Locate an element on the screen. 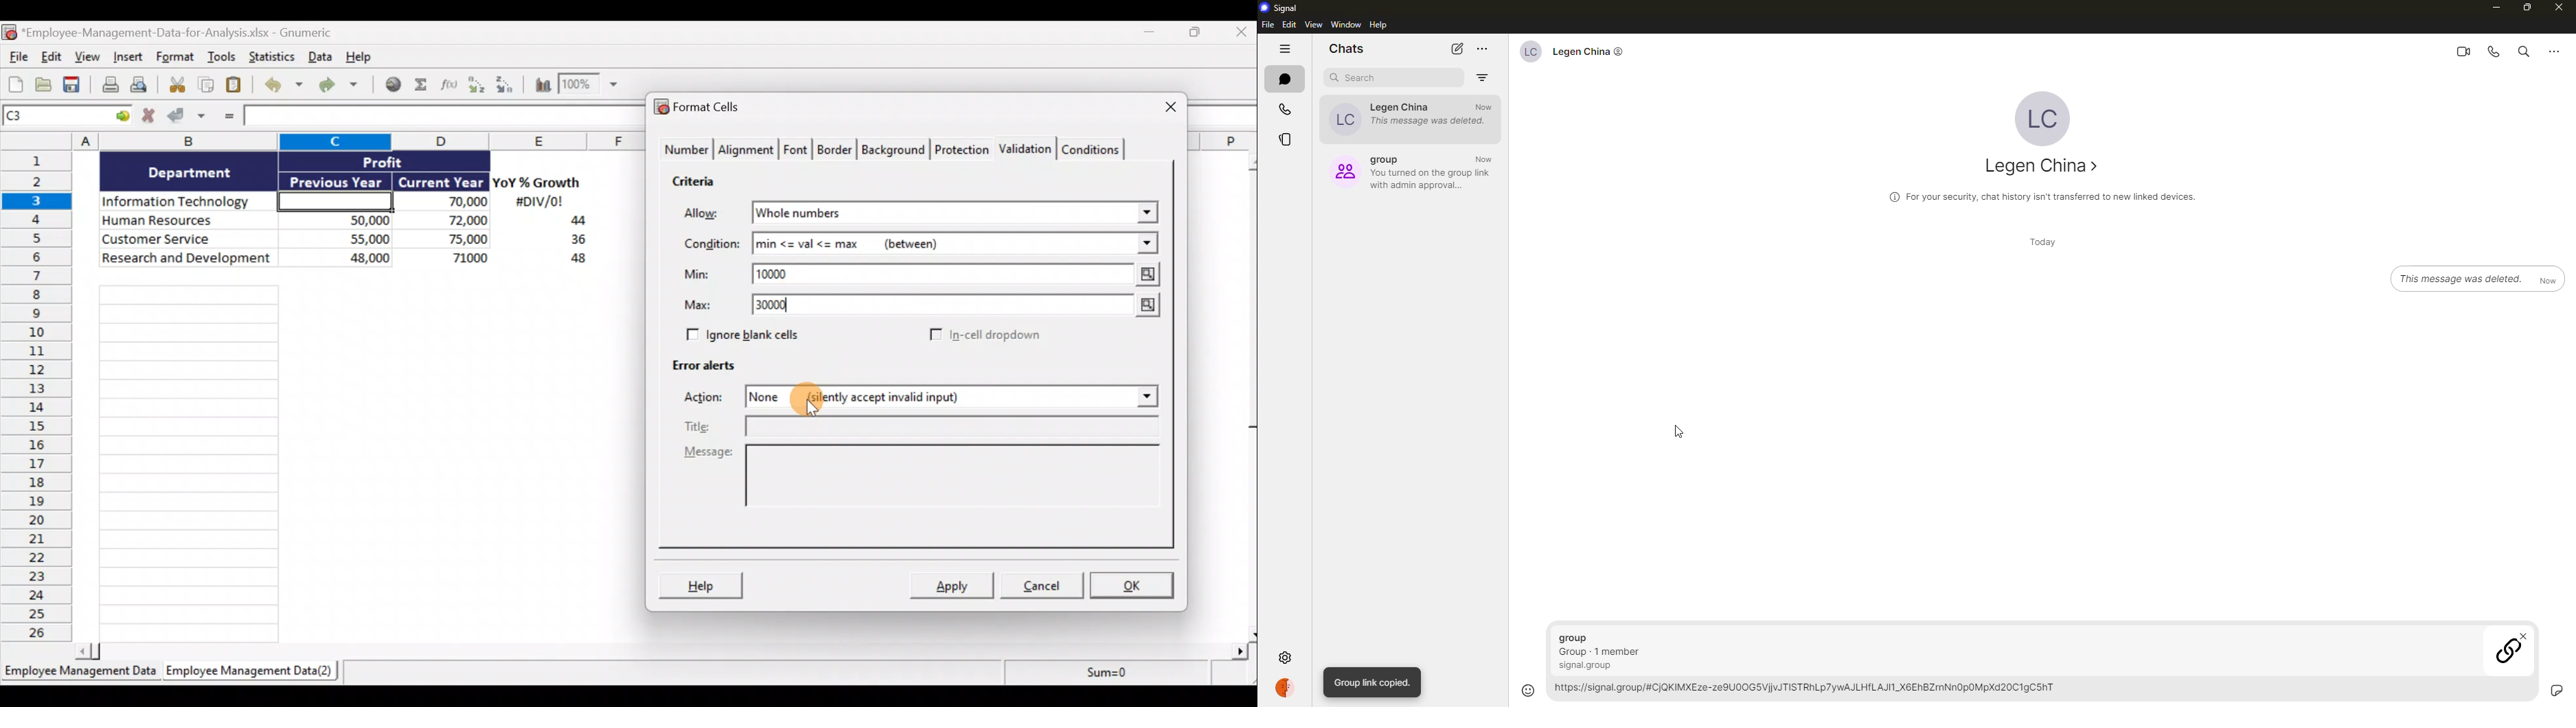 The image size is (2576, 728). contact is located at coordinates (2045, 167).